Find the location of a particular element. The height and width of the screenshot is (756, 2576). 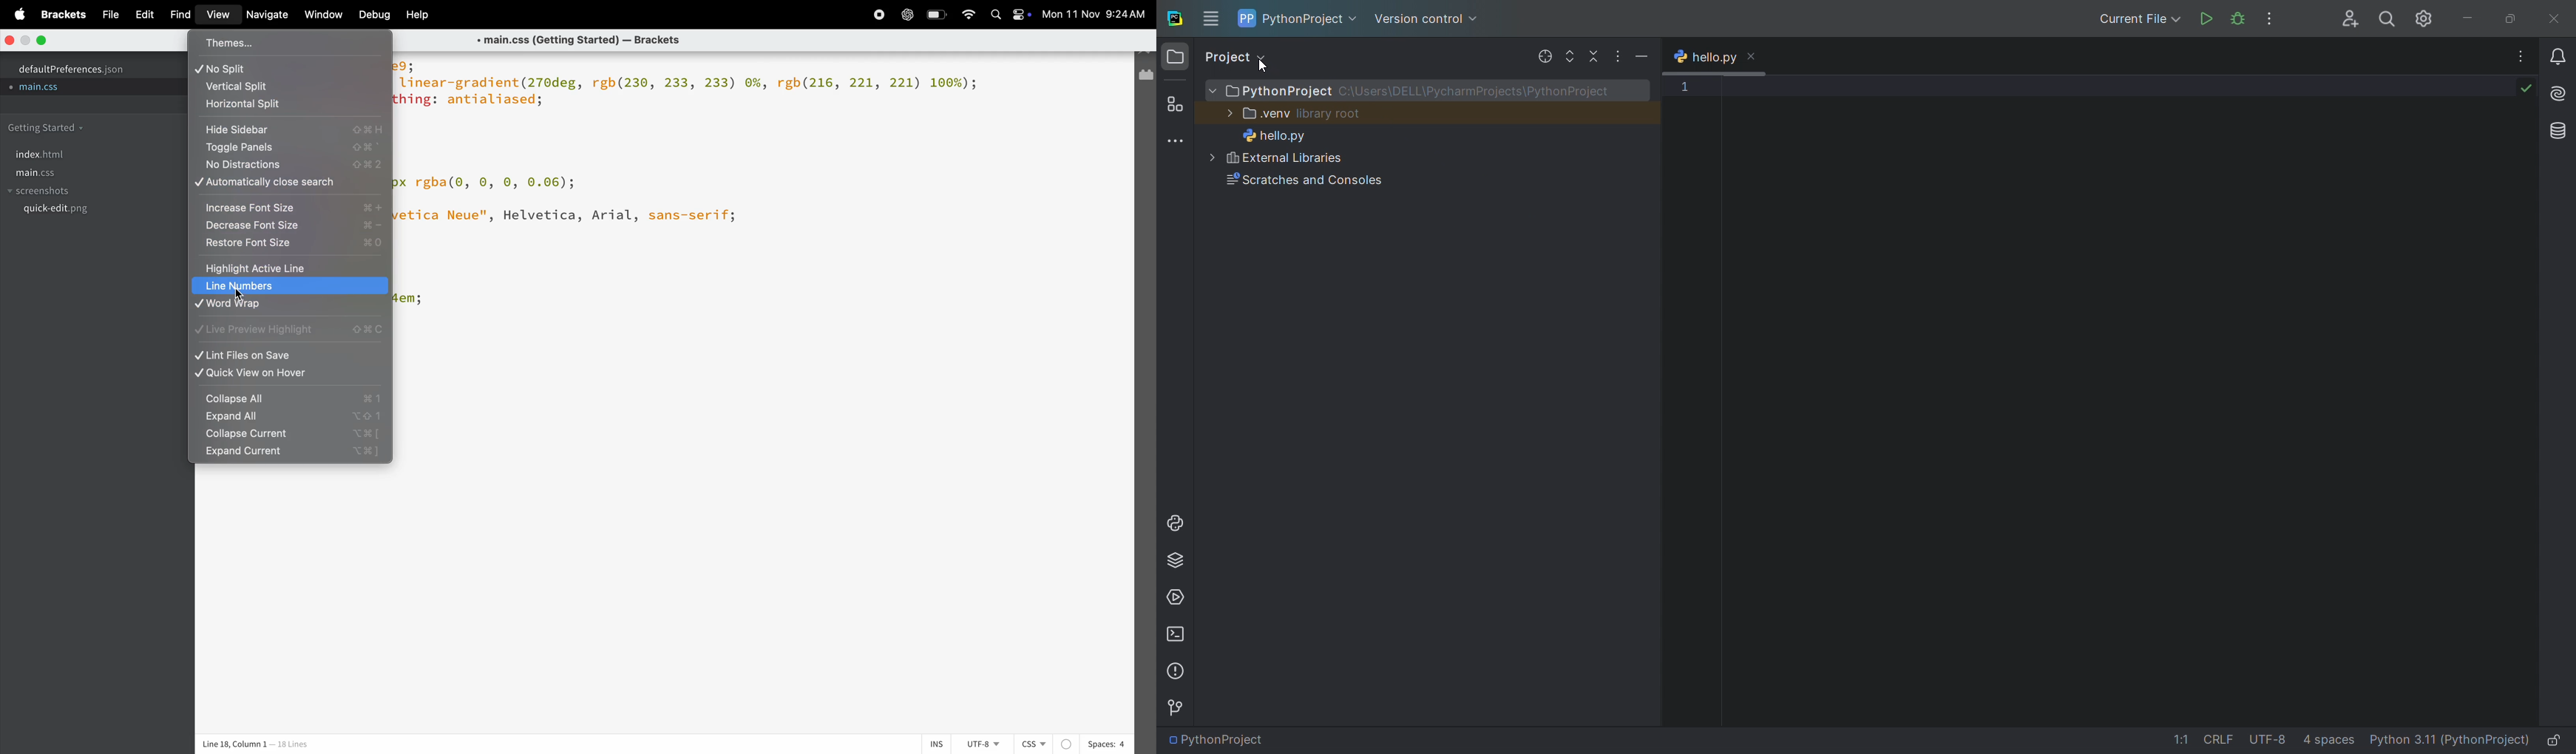

maximize/restore is located at coordinates (2506, 17).